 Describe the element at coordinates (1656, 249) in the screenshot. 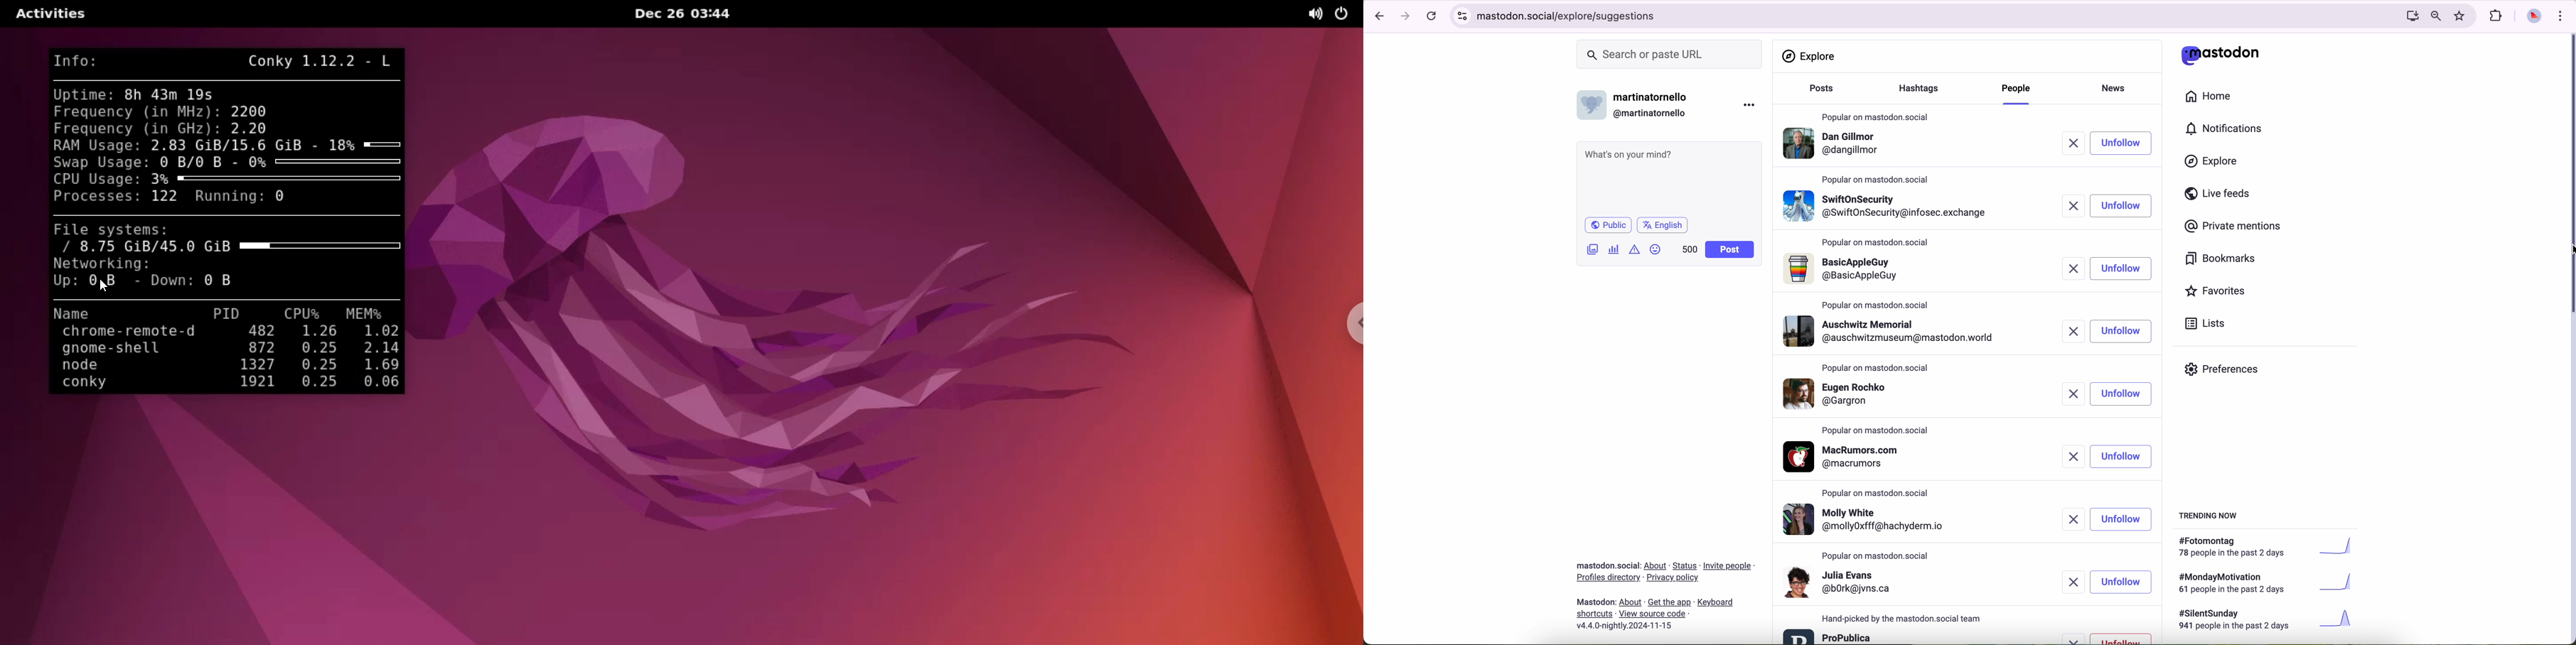

I see `emoji` at that location.